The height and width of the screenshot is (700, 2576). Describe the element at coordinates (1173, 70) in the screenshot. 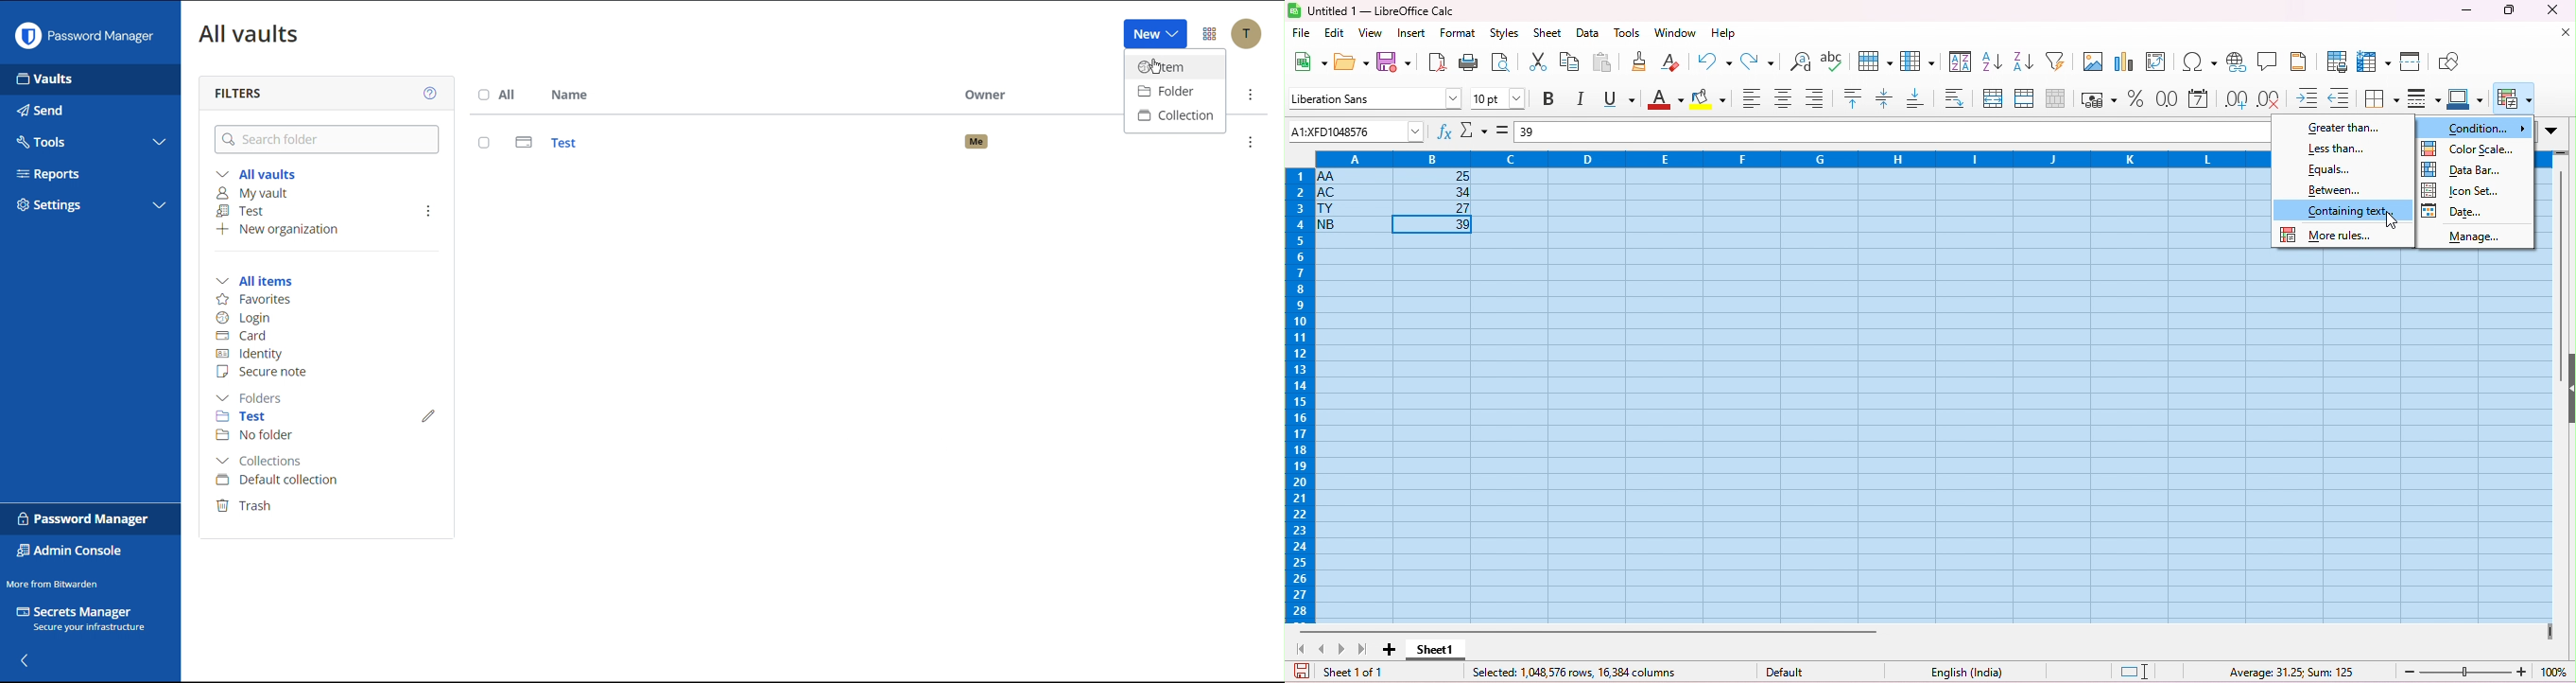

I see `Item` at that location.